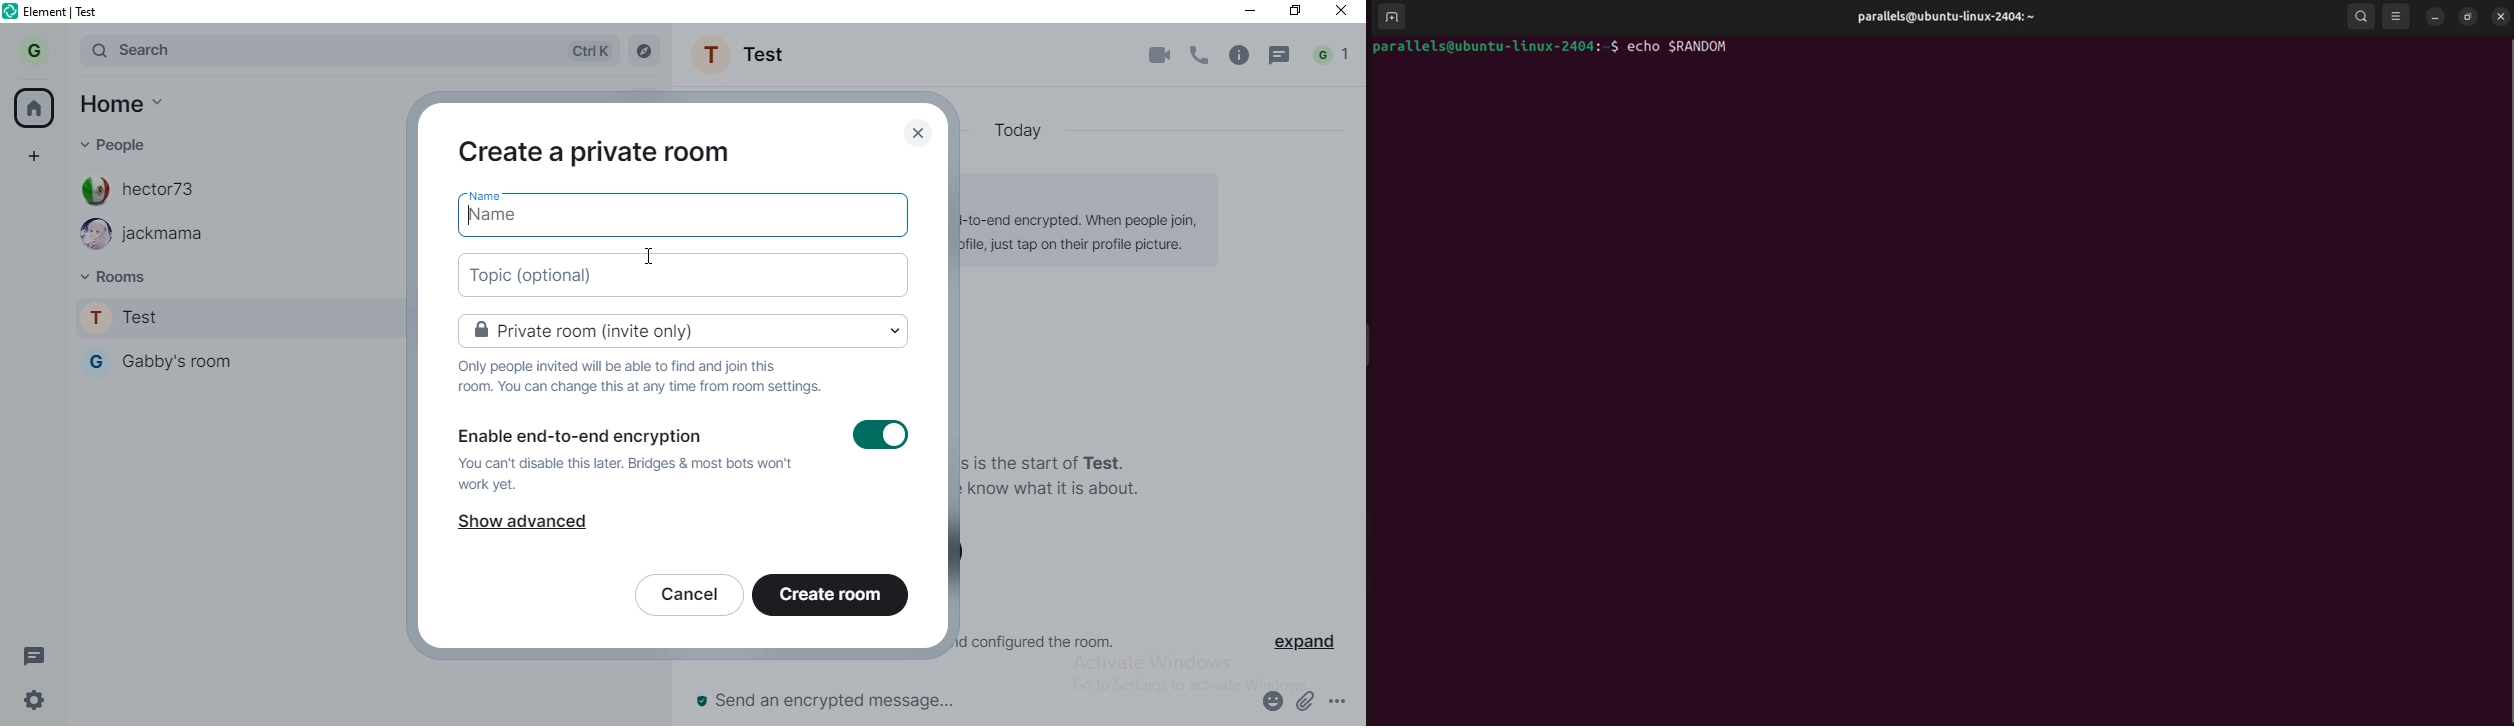 This screenshot has height=728, width=2520. I want to click on echo $RANDOM, so click(1681, 48).